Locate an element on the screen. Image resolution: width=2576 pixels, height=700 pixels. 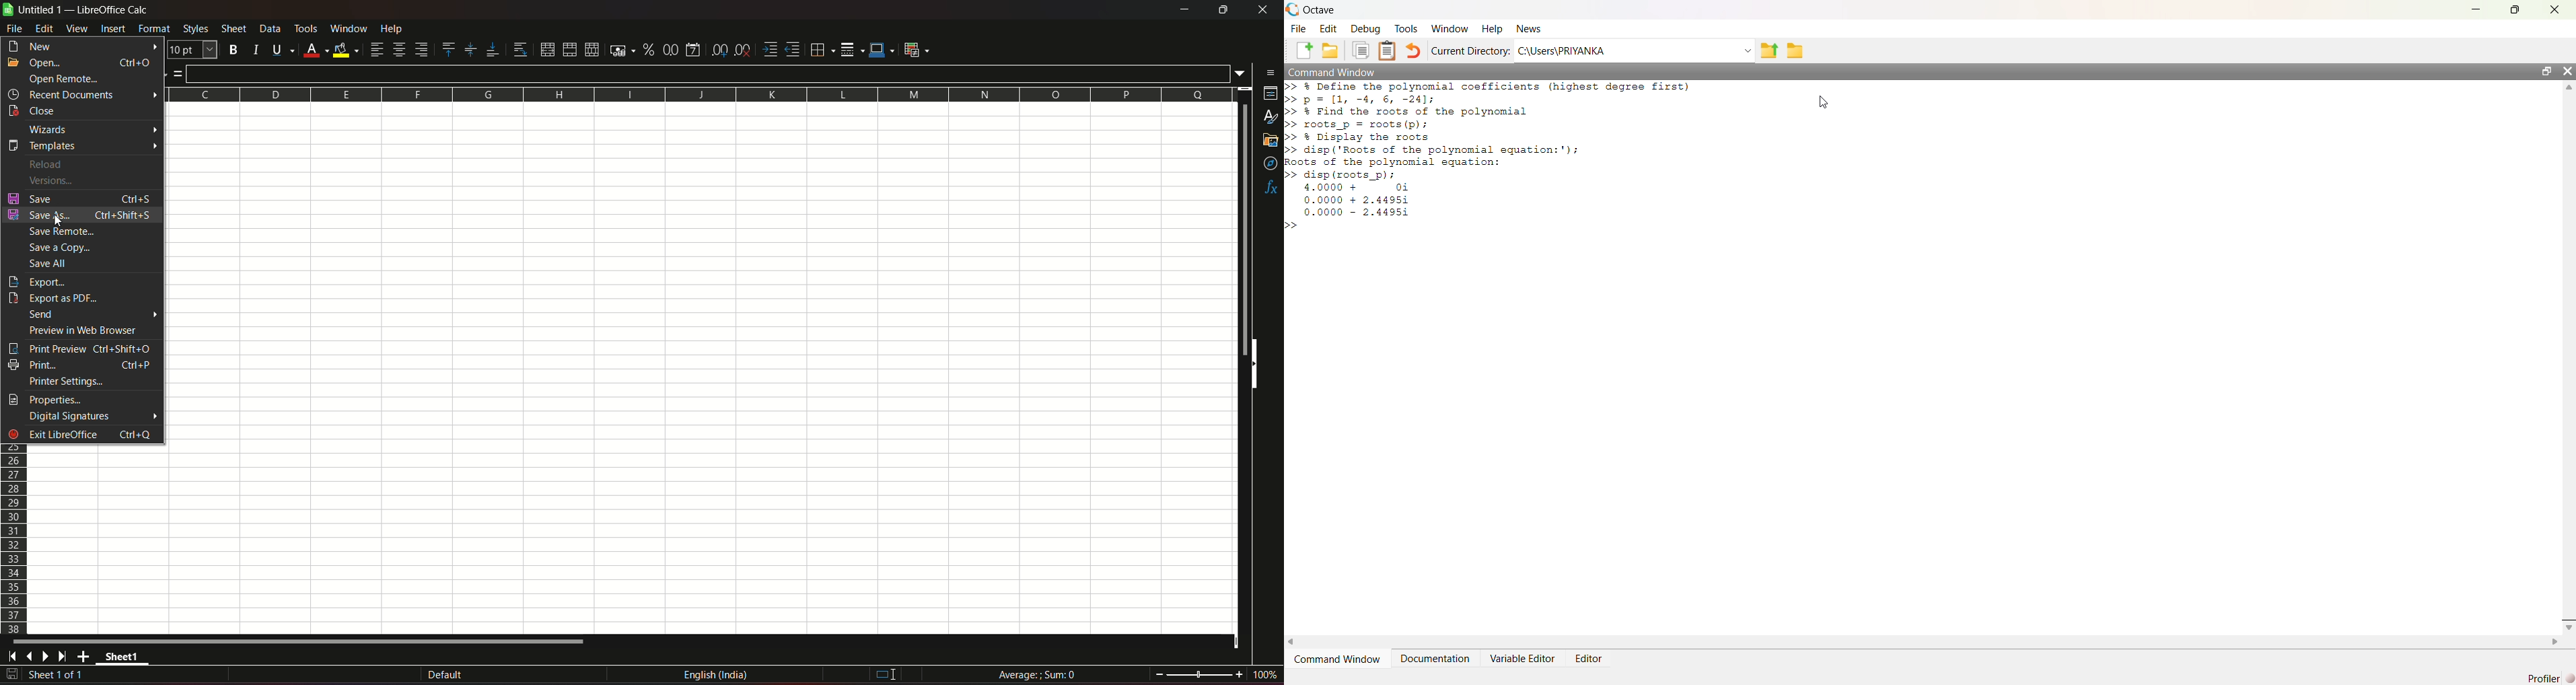
print is located at coordinates (81, 364).